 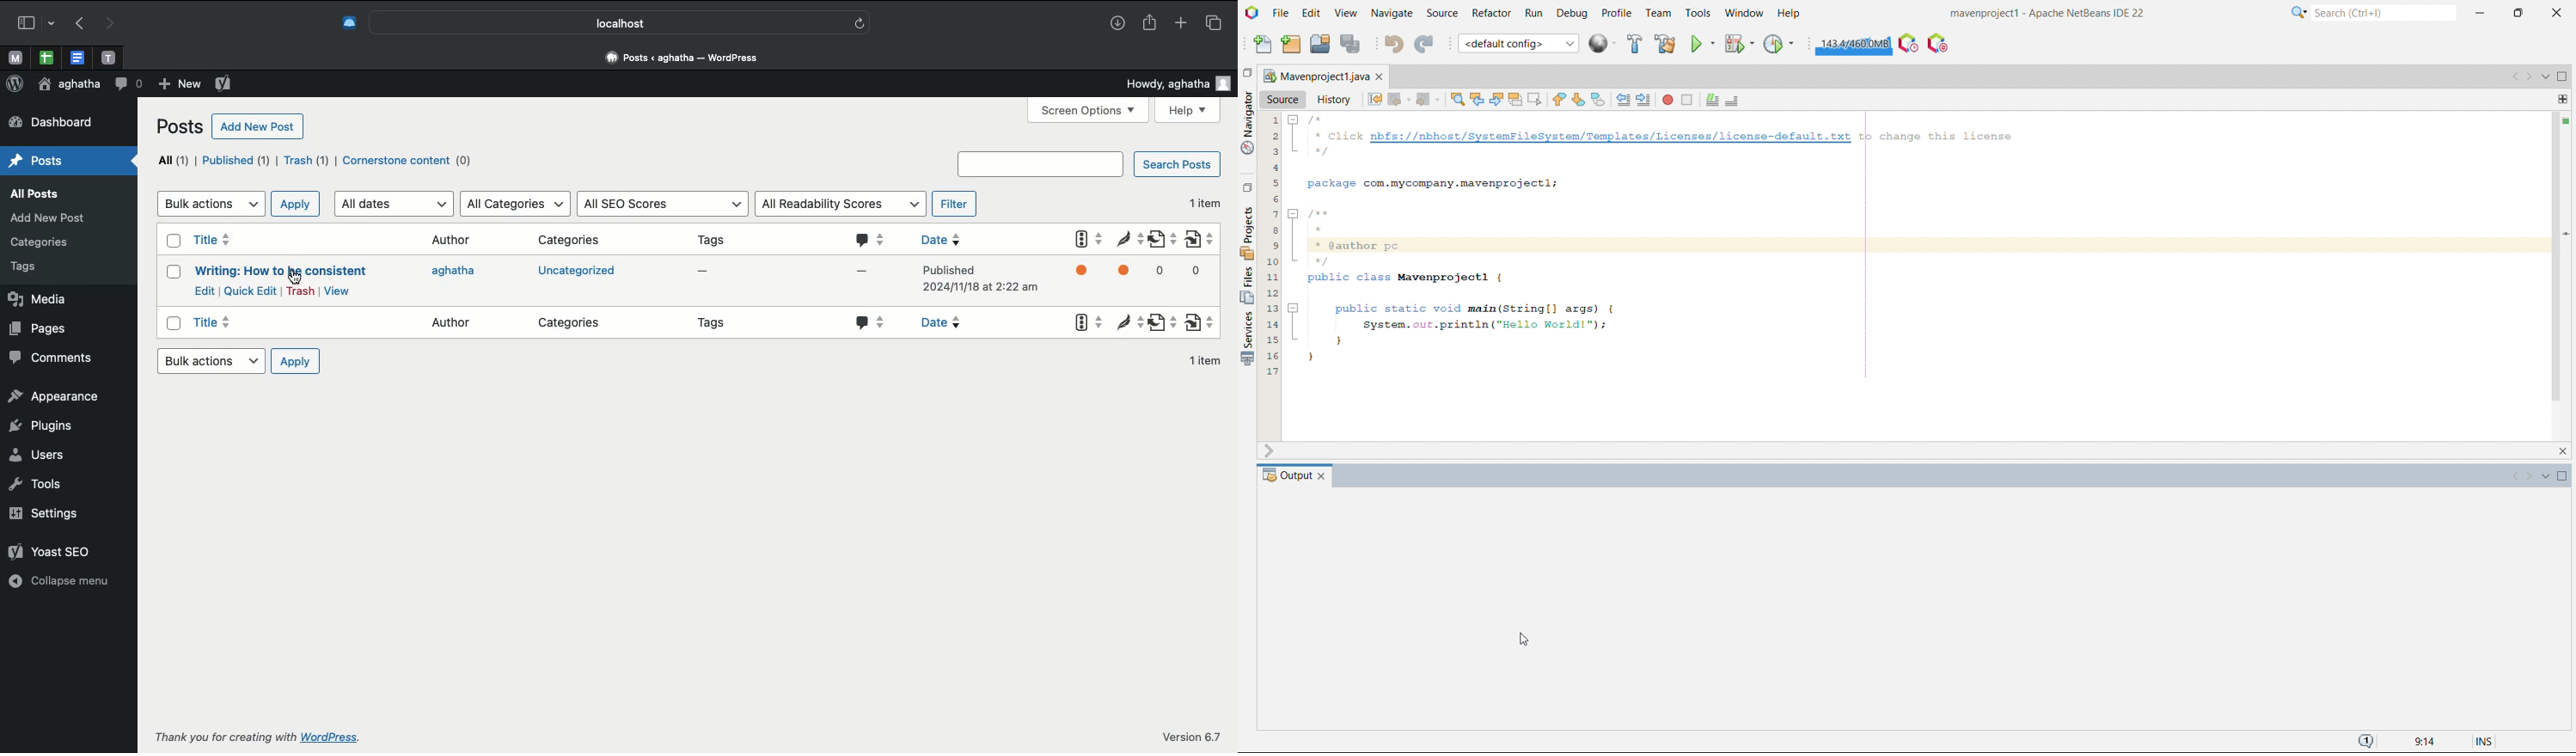 What do you see at coordinates (1939, 43) in the screenshot?
I see `pause I/O checks` at bounding box center [1939, 43].